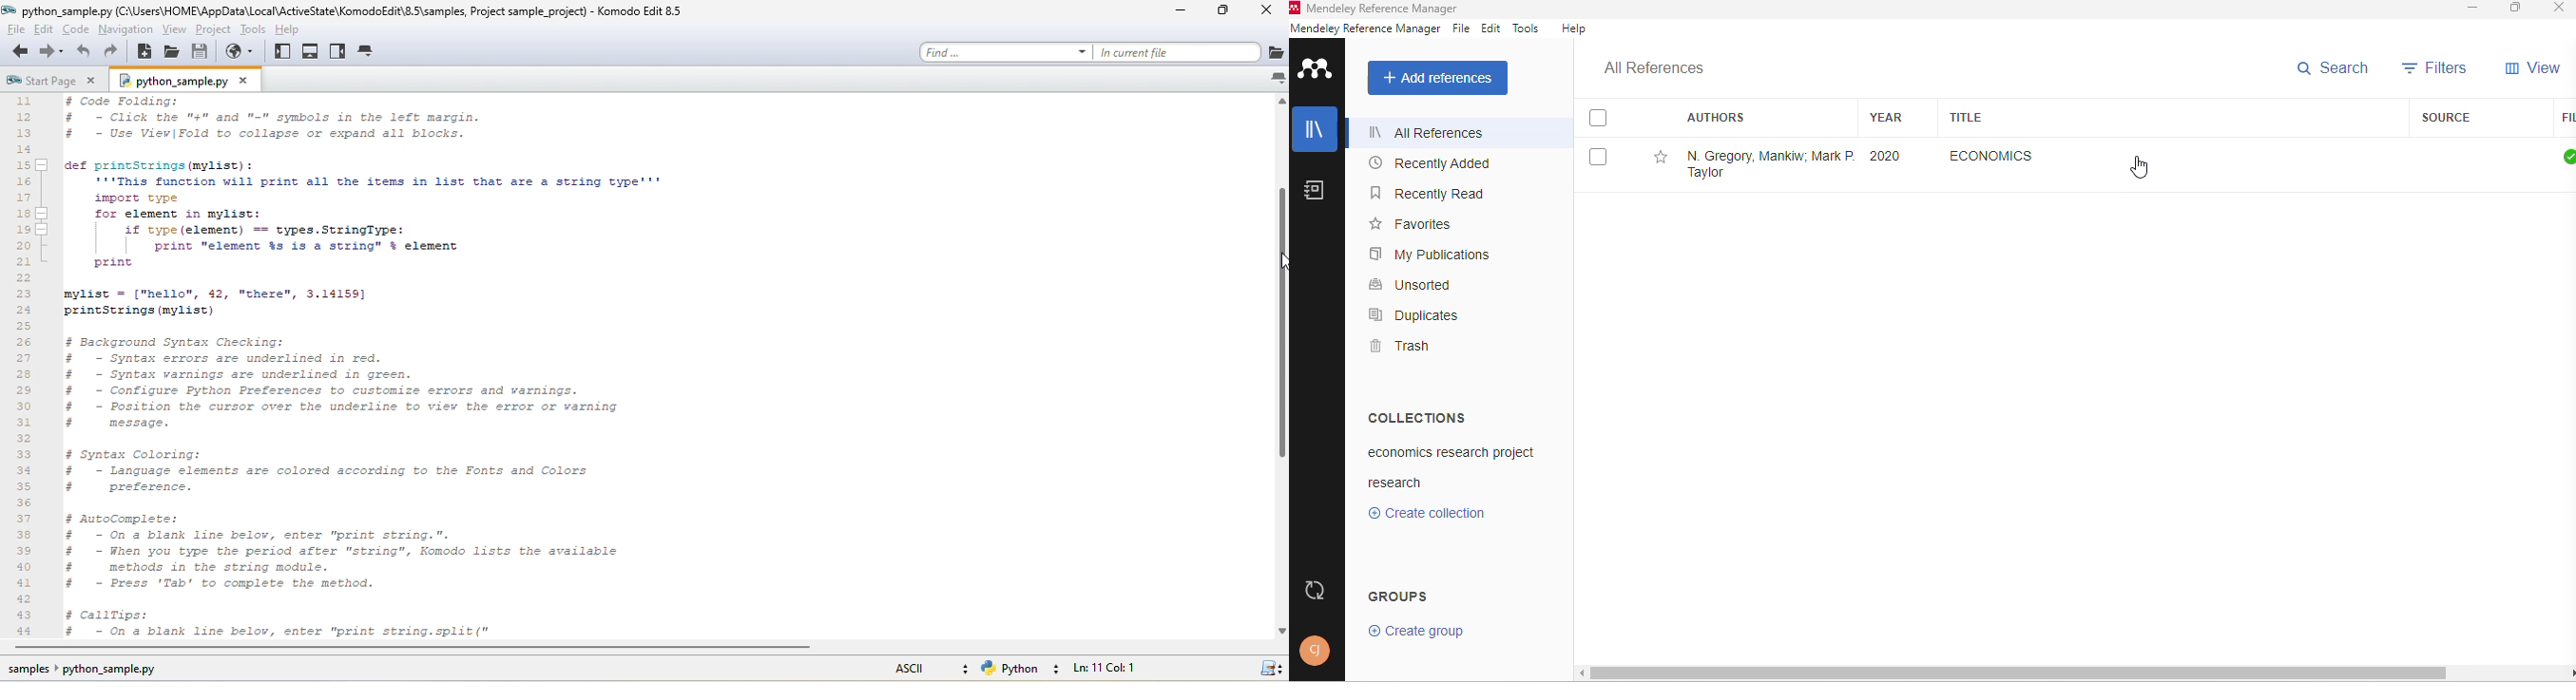 This screenshot has width=2576, height=700. Describe the element at coordinates (1281, 102) in the screenshot. I see `scroll up` at that location.